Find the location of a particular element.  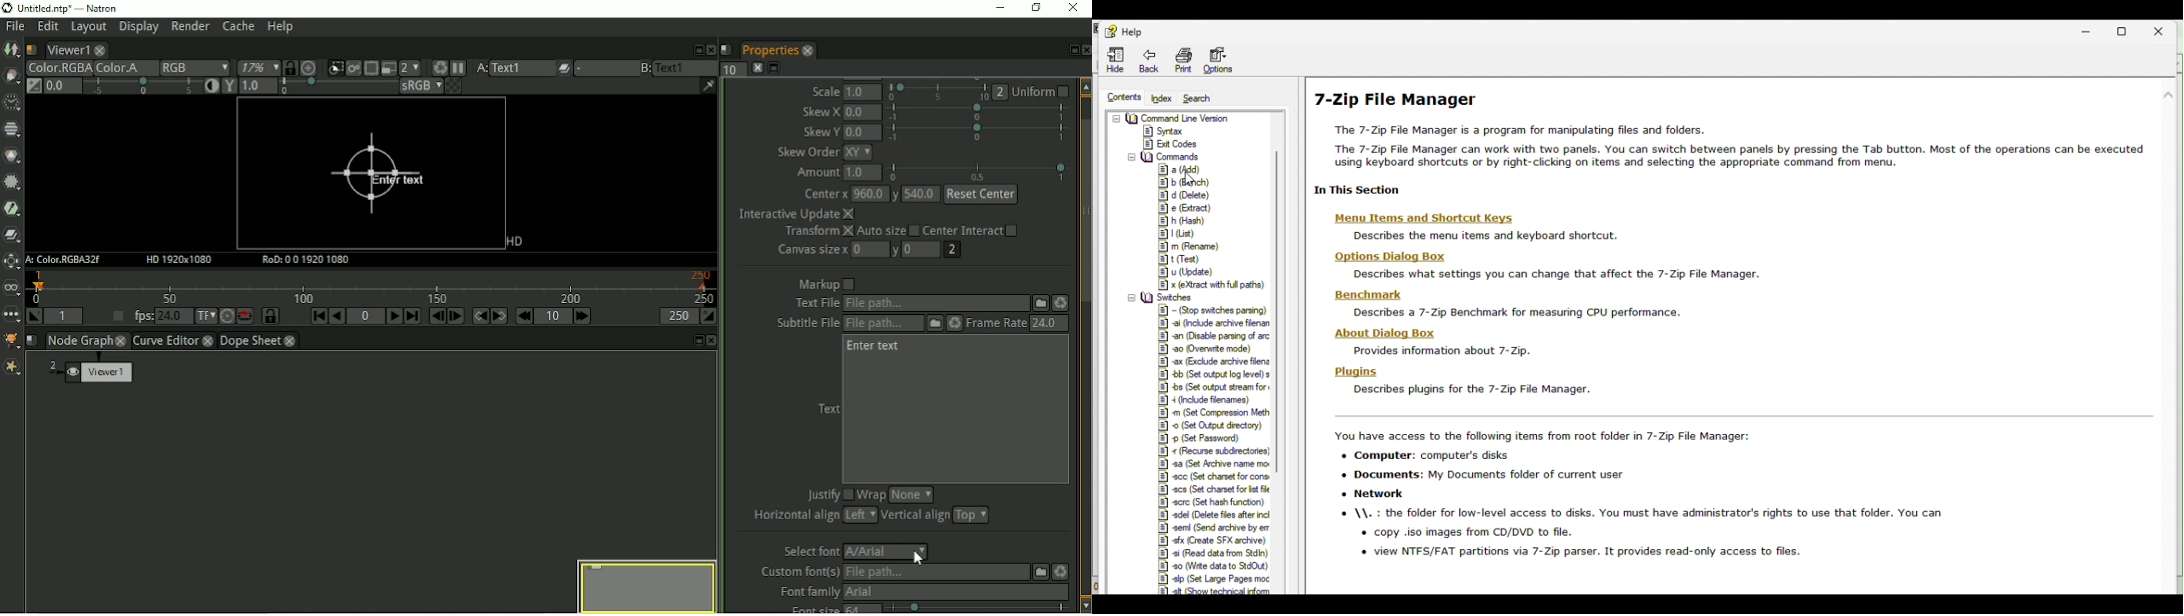

-scrc is located at coordinates (1211, 502).